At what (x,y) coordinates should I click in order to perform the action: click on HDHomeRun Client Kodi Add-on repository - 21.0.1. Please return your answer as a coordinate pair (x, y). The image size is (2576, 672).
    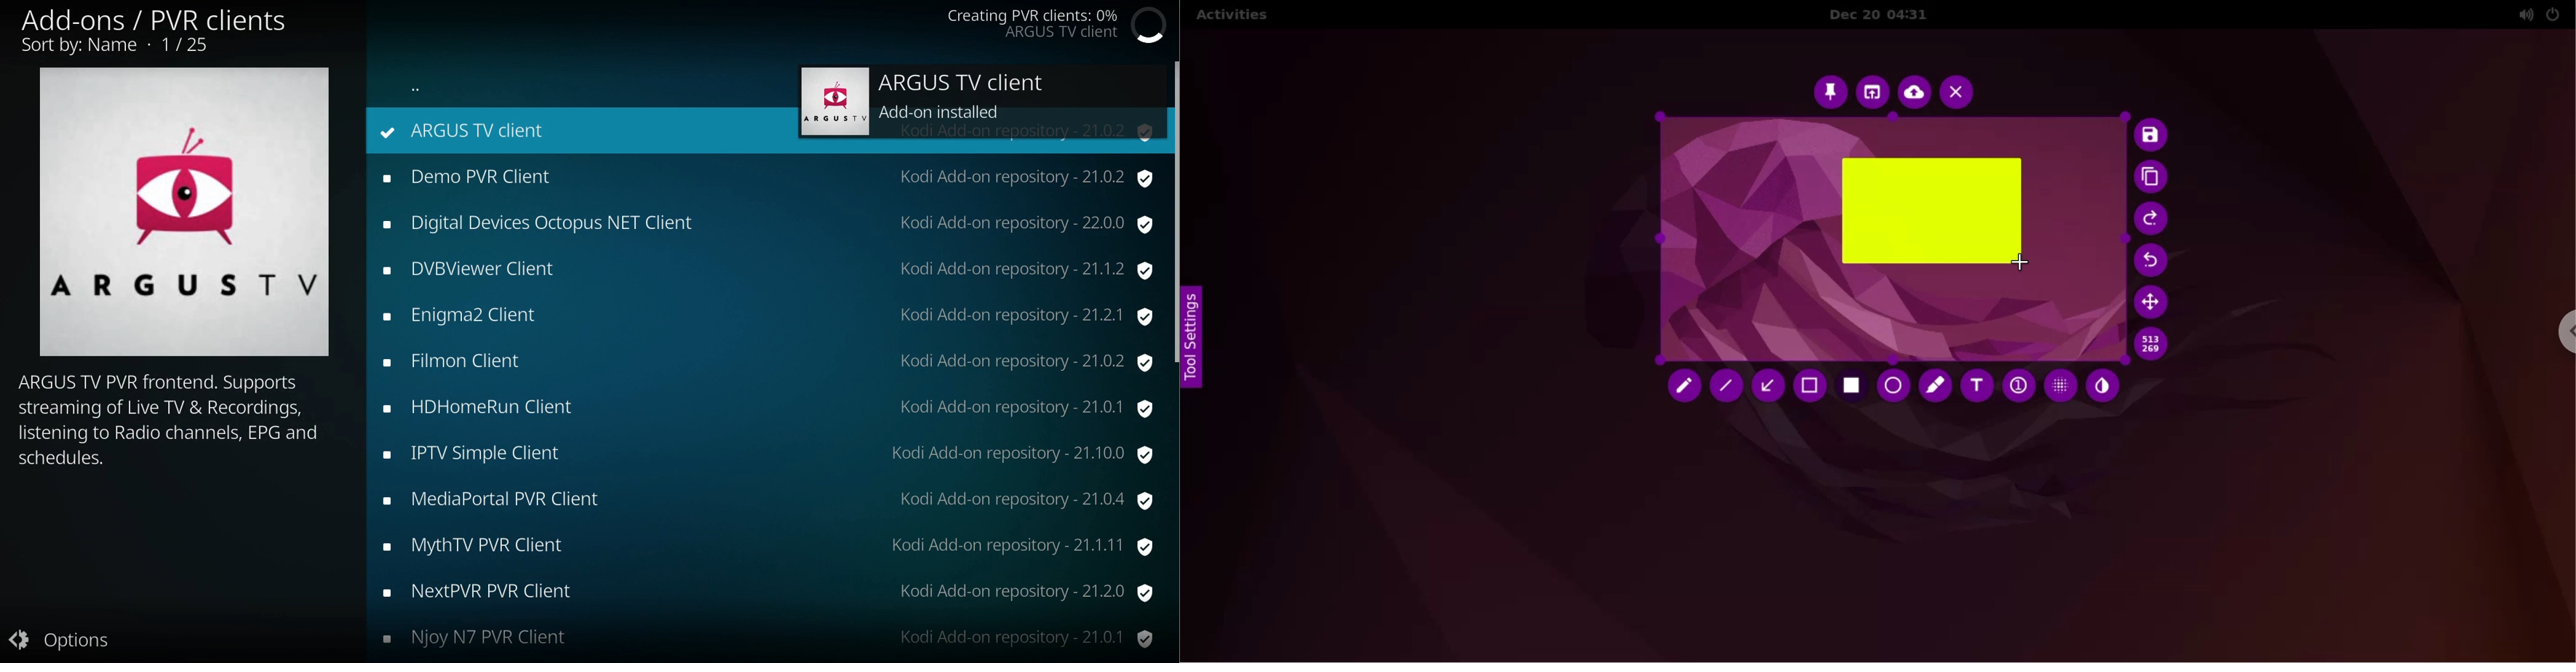
    Looking at the image, I should click on (764, 409).